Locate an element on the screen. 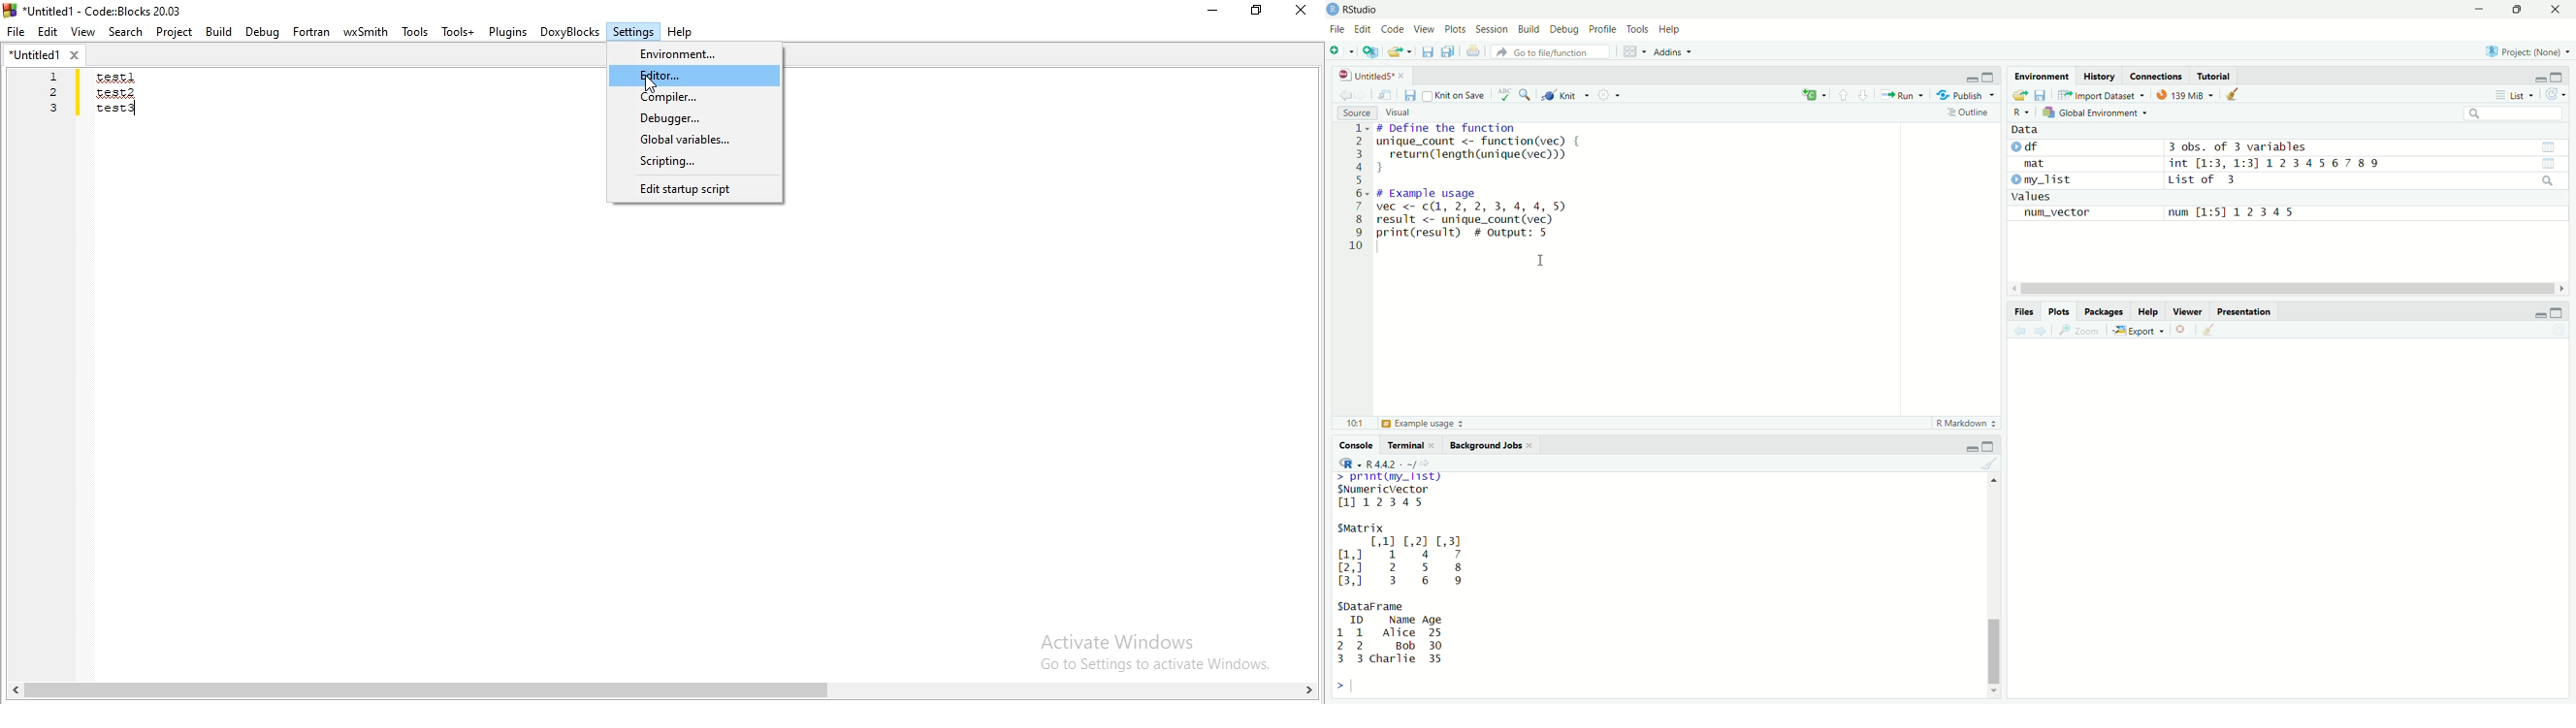 The height and width of the screenshot is (728, 2576). insert new code chunk is located at coordinates (1813, 95).